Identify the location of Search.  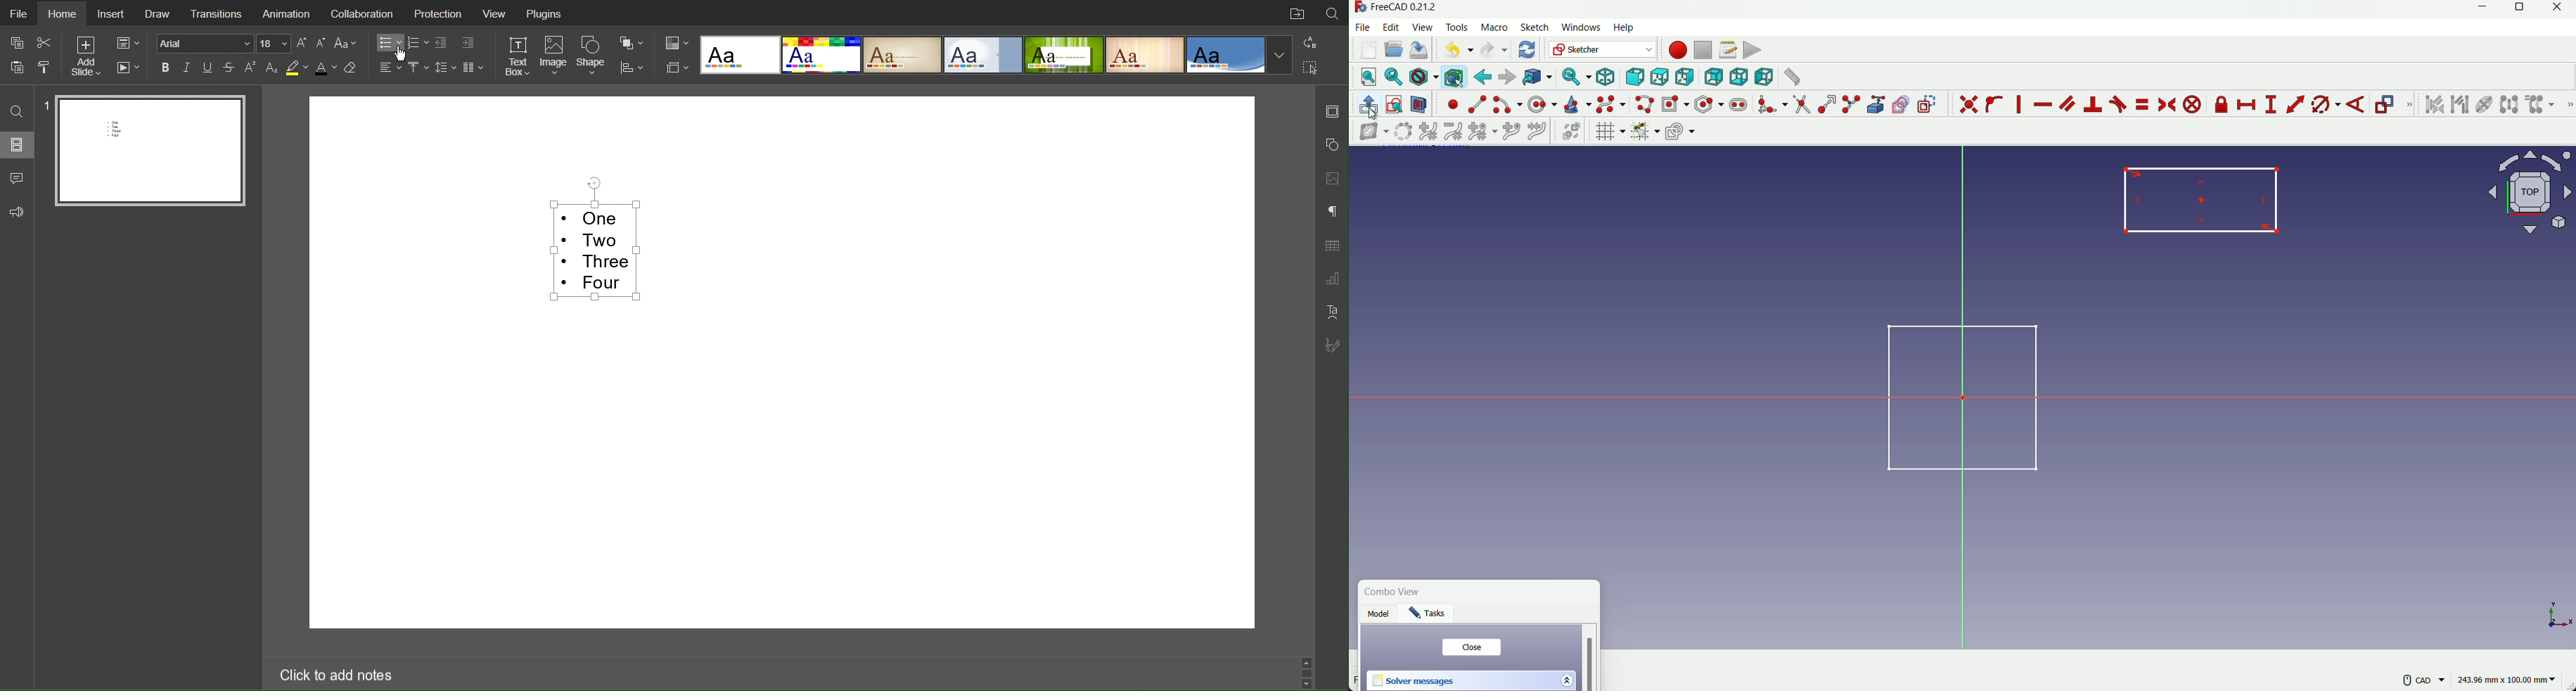
(16, 110).